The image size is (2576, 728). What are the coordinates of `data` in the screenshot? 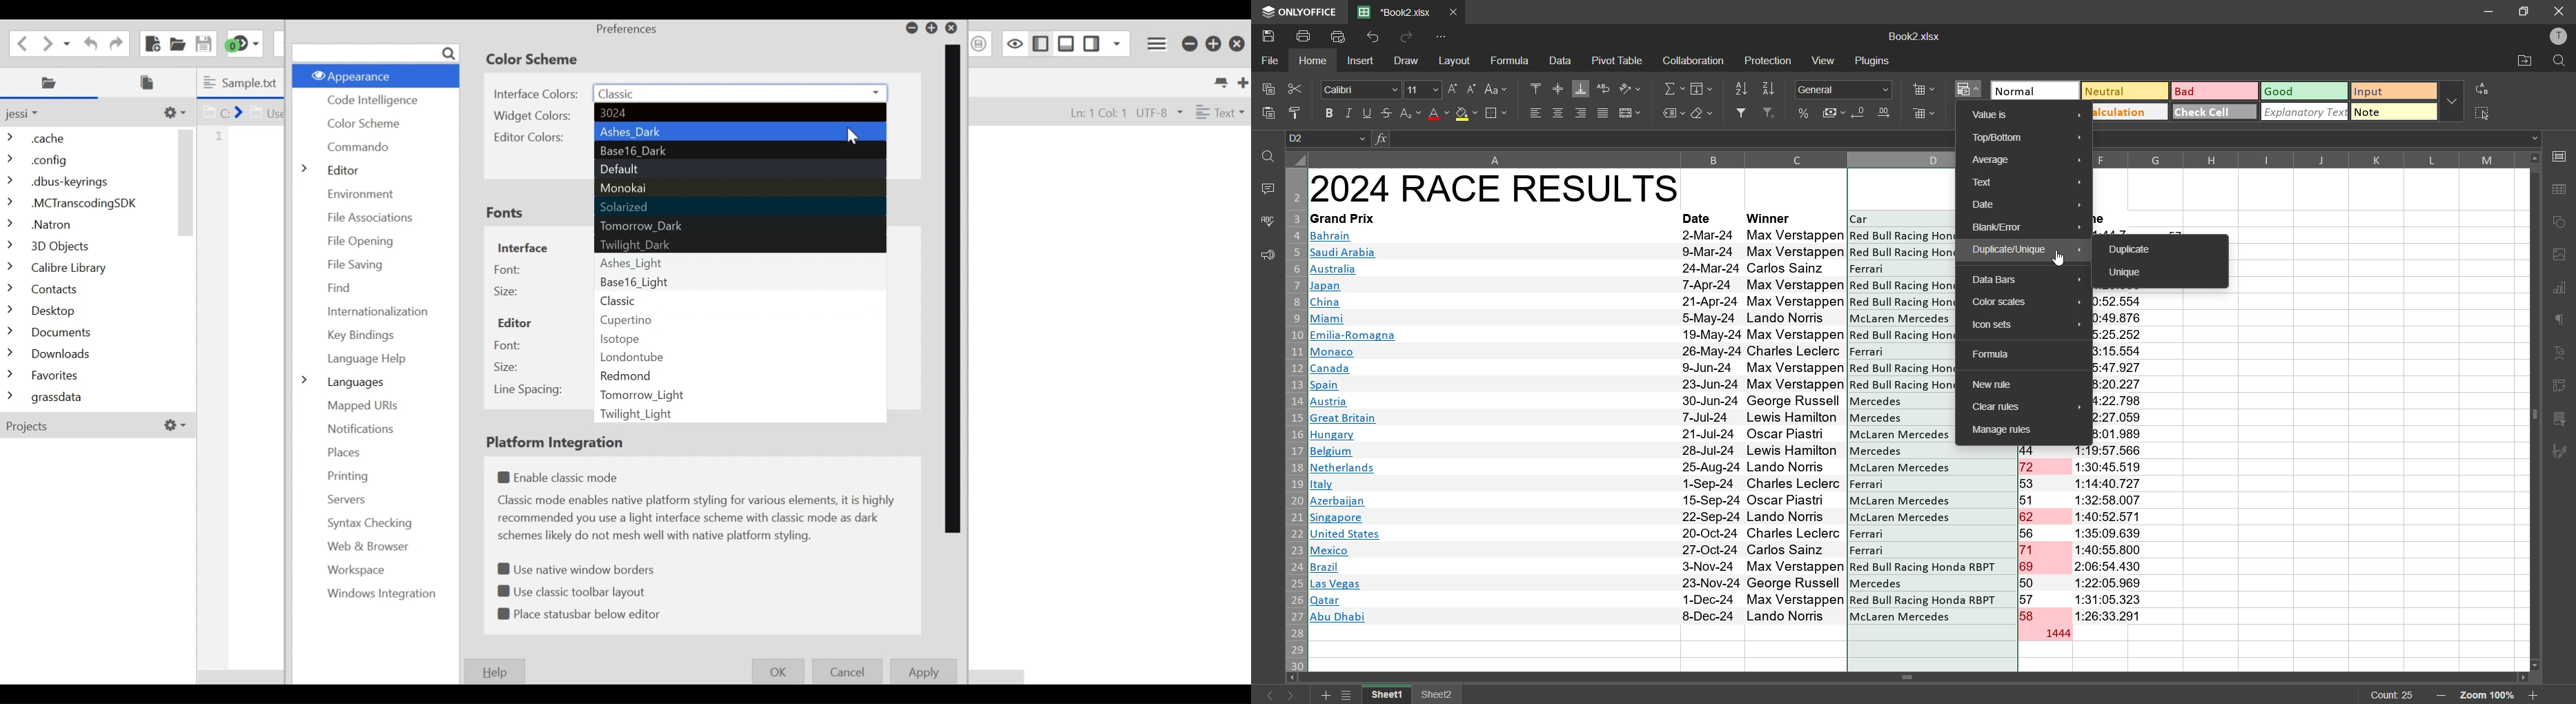 It's located at (1560, 60).